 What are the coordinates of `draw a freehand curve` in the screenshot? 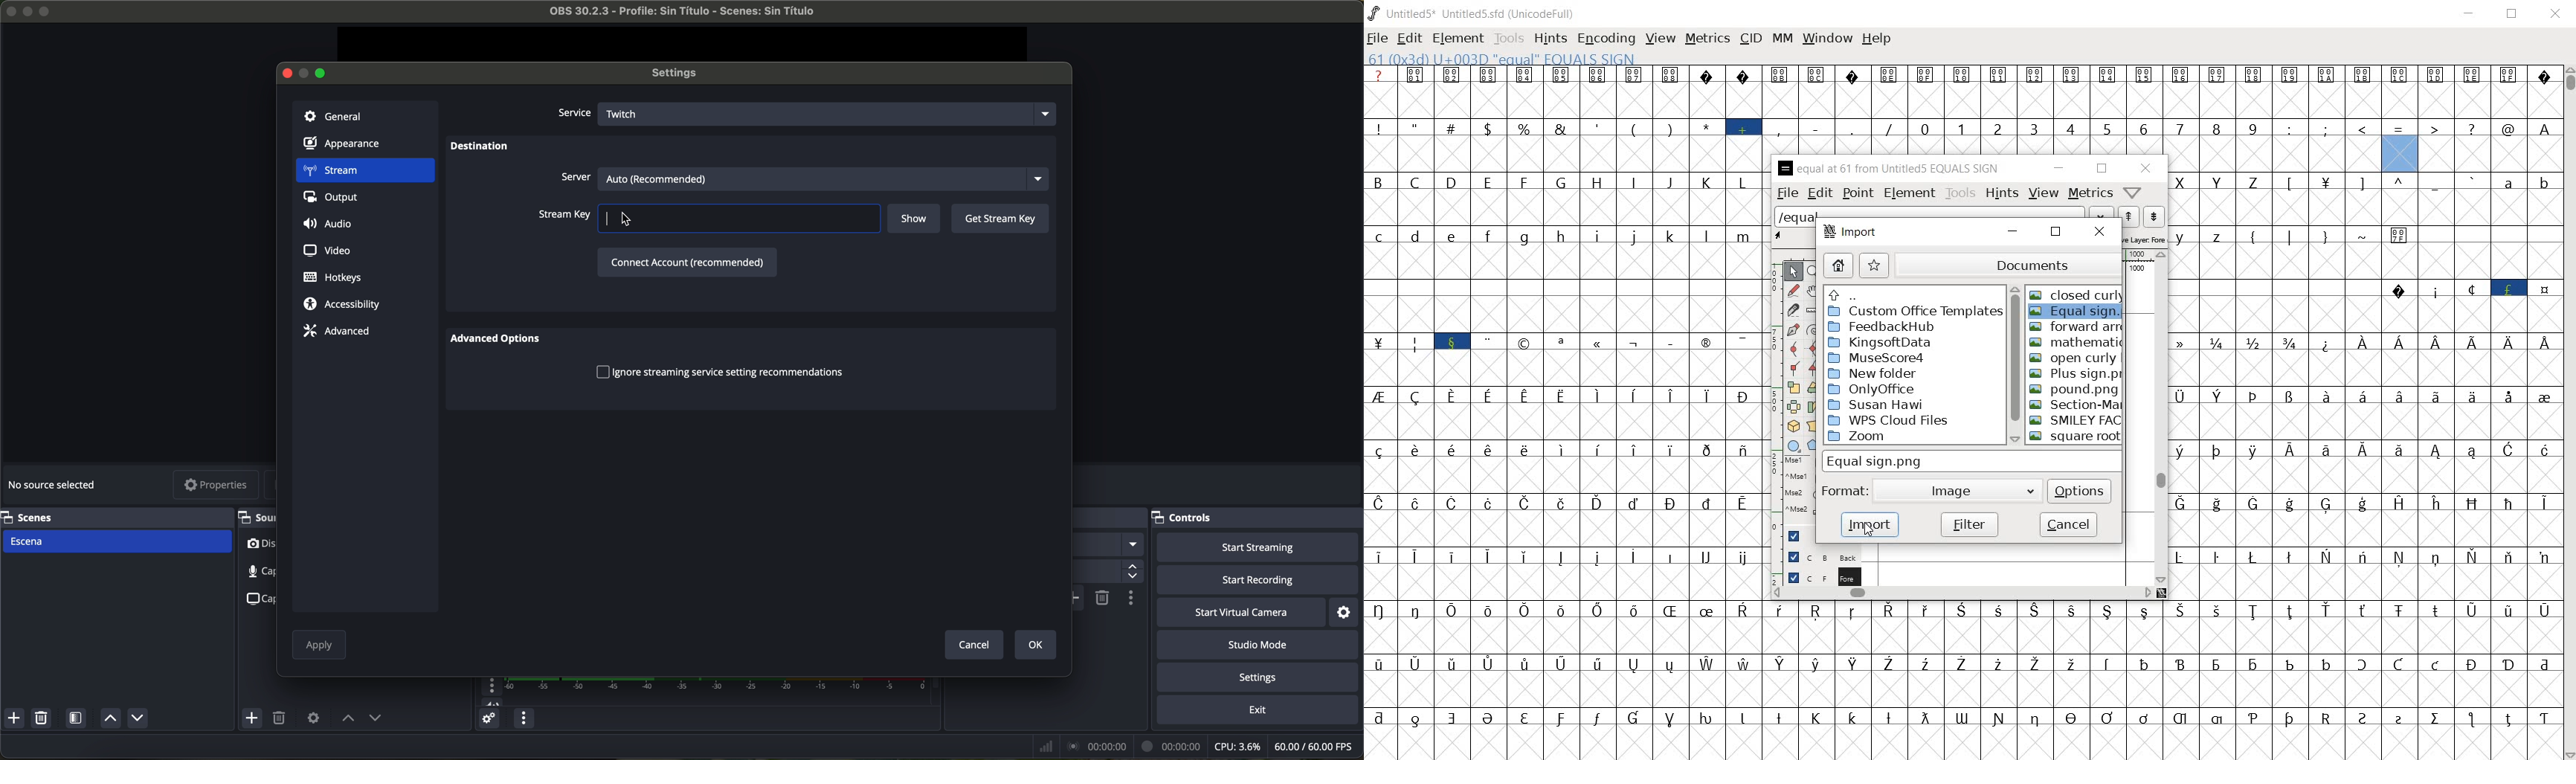 It's located at (1792, 289).